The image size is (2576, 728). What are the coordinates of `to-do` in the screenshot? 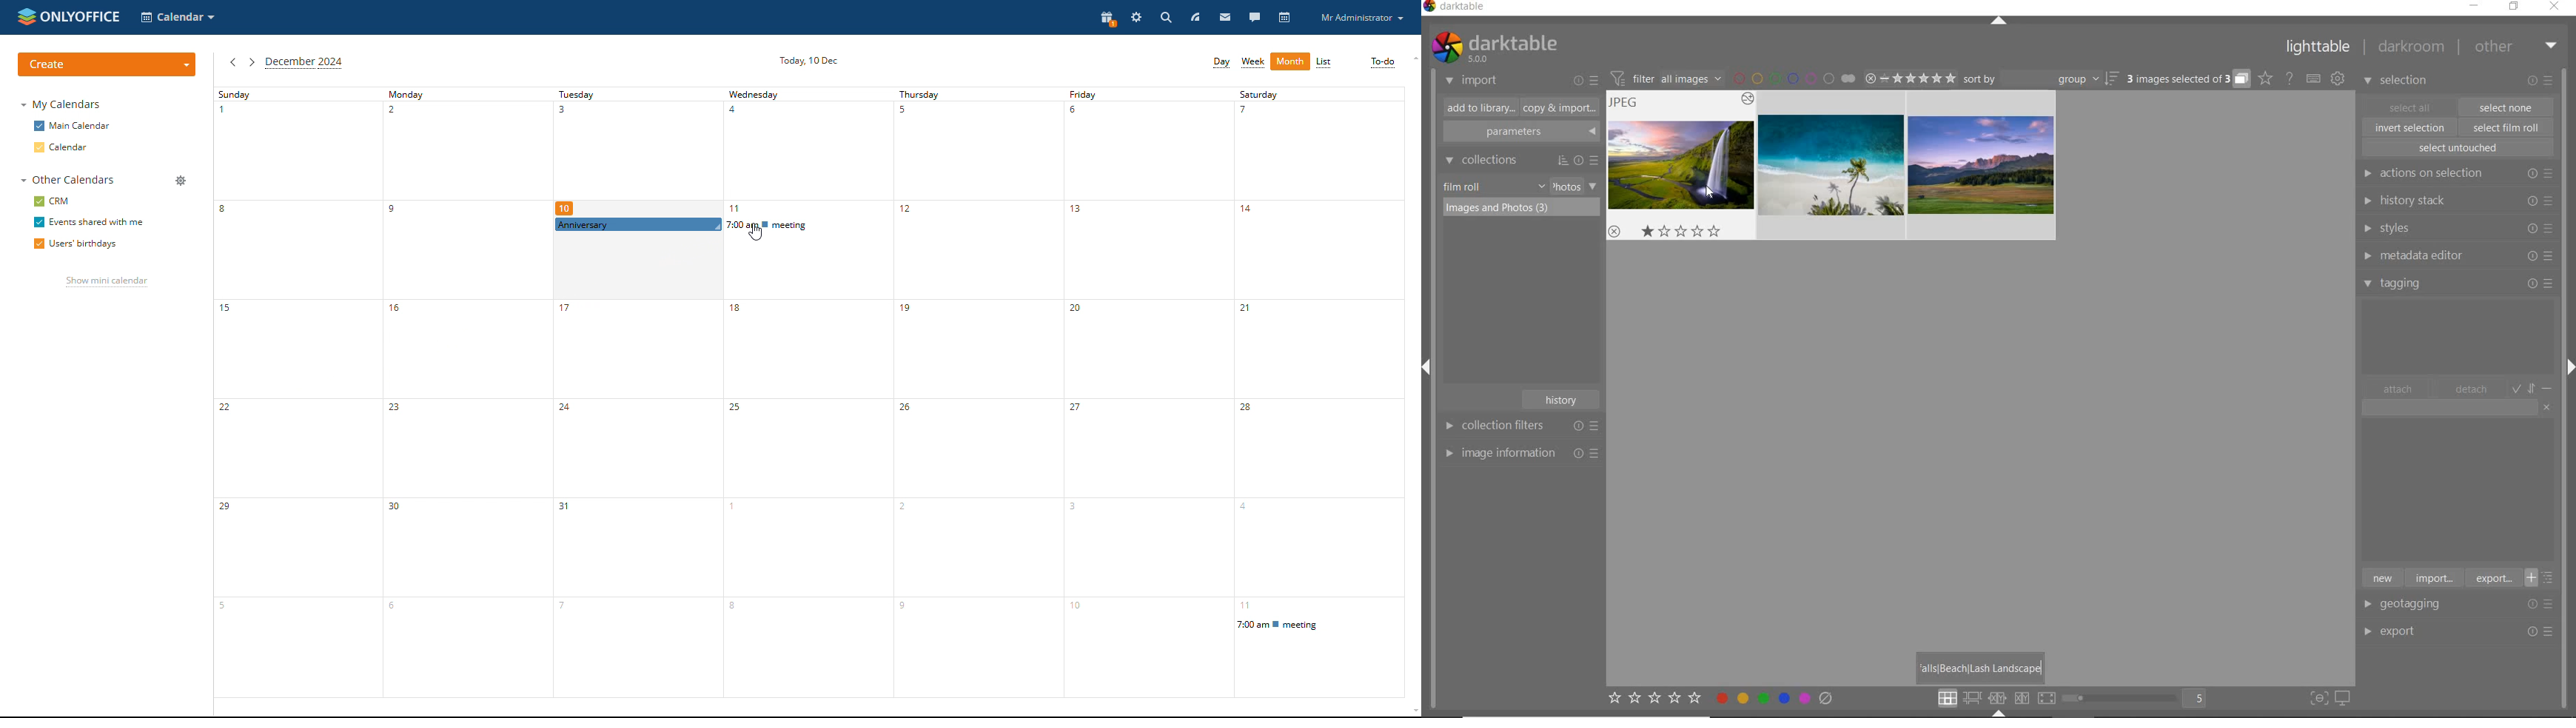 It's located at (1381, 62).